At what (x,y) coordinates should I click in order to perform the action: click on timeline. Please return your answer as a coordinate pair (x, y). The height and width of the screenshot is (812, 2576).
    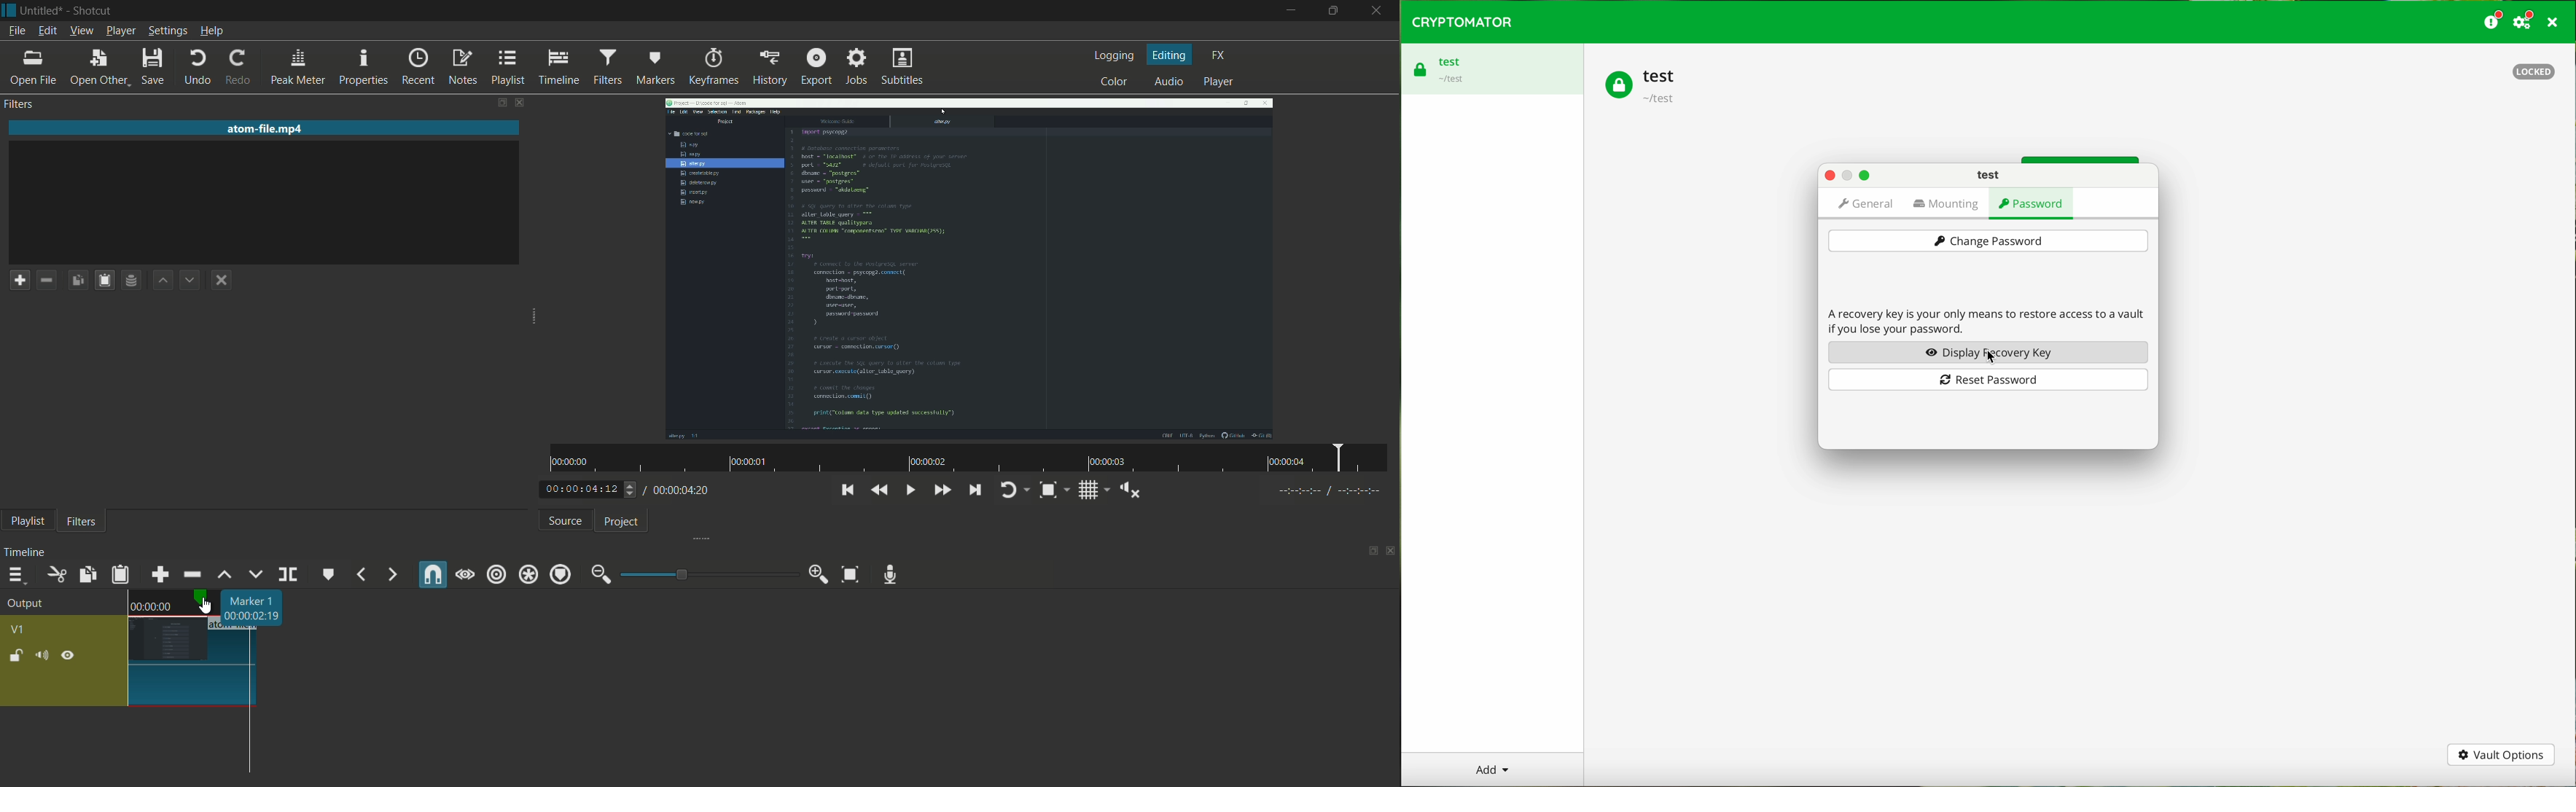
    Looking at the image, I should click on (558, 68).